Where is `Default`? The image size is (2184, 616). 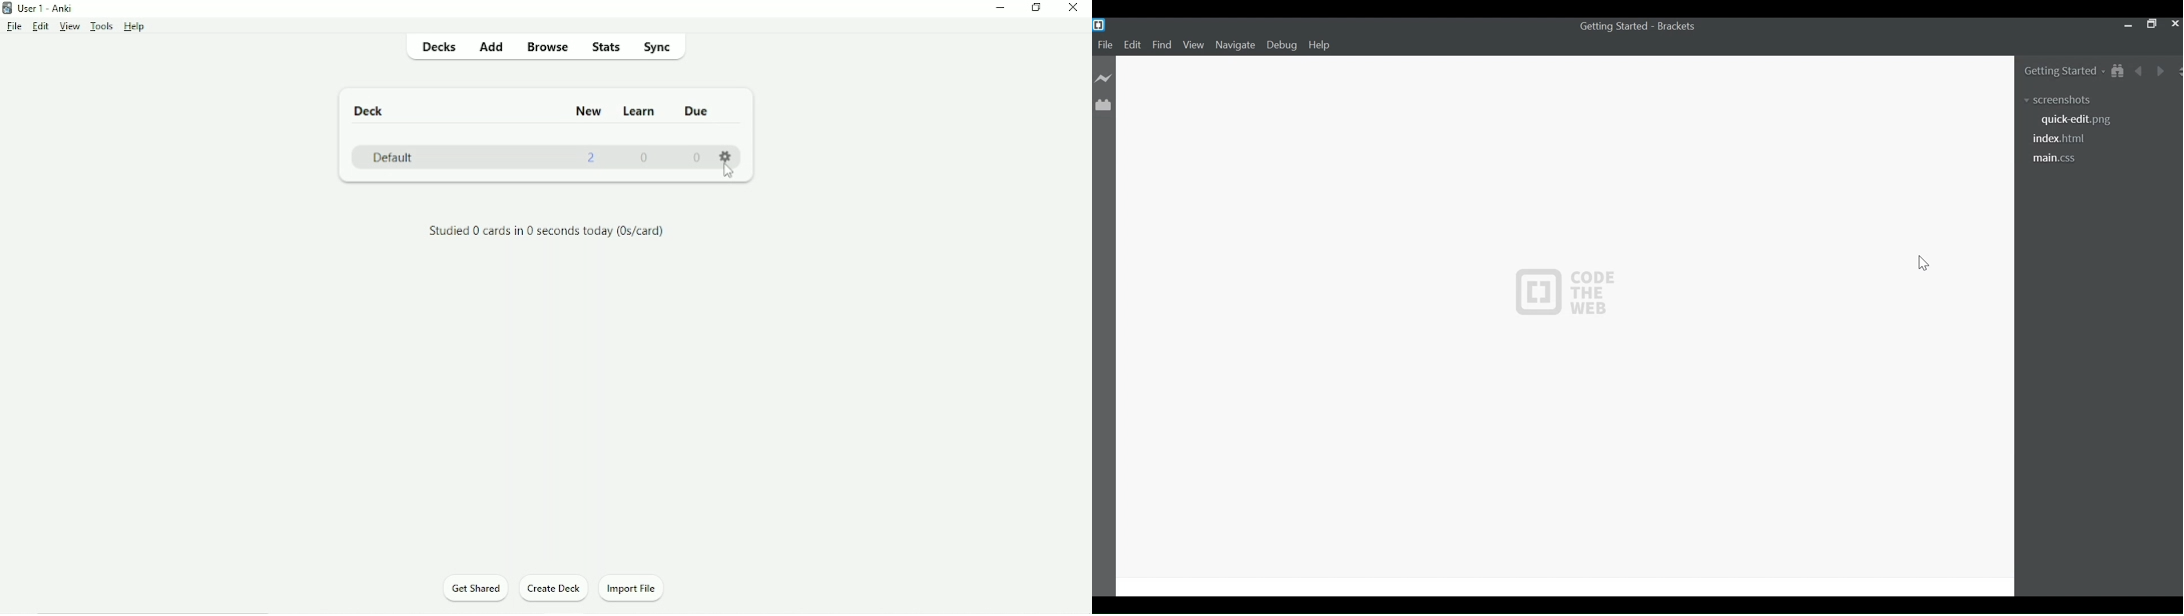
Default is located at coordinates (393, 159).